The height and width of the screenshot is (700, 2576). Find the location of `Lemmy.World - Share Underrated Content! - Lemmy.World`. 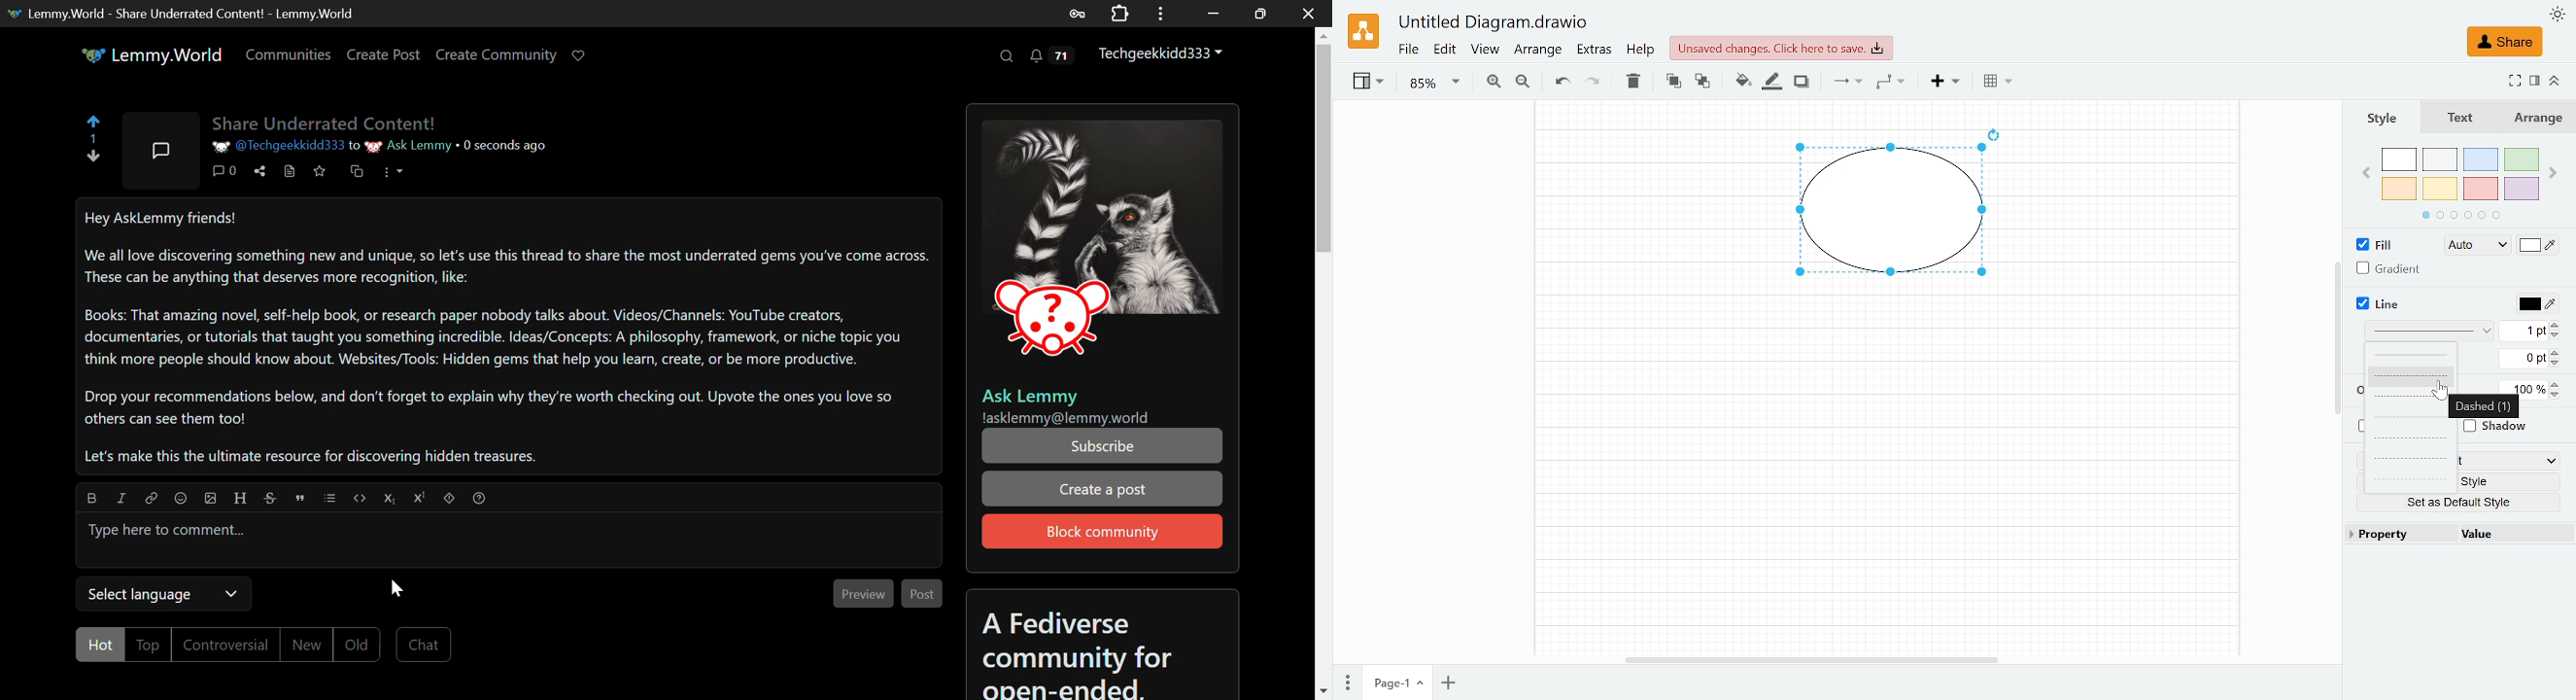

Lemmy.World - Share Underrated Content! - Lemmy.World is located at coordinates (188, 13).